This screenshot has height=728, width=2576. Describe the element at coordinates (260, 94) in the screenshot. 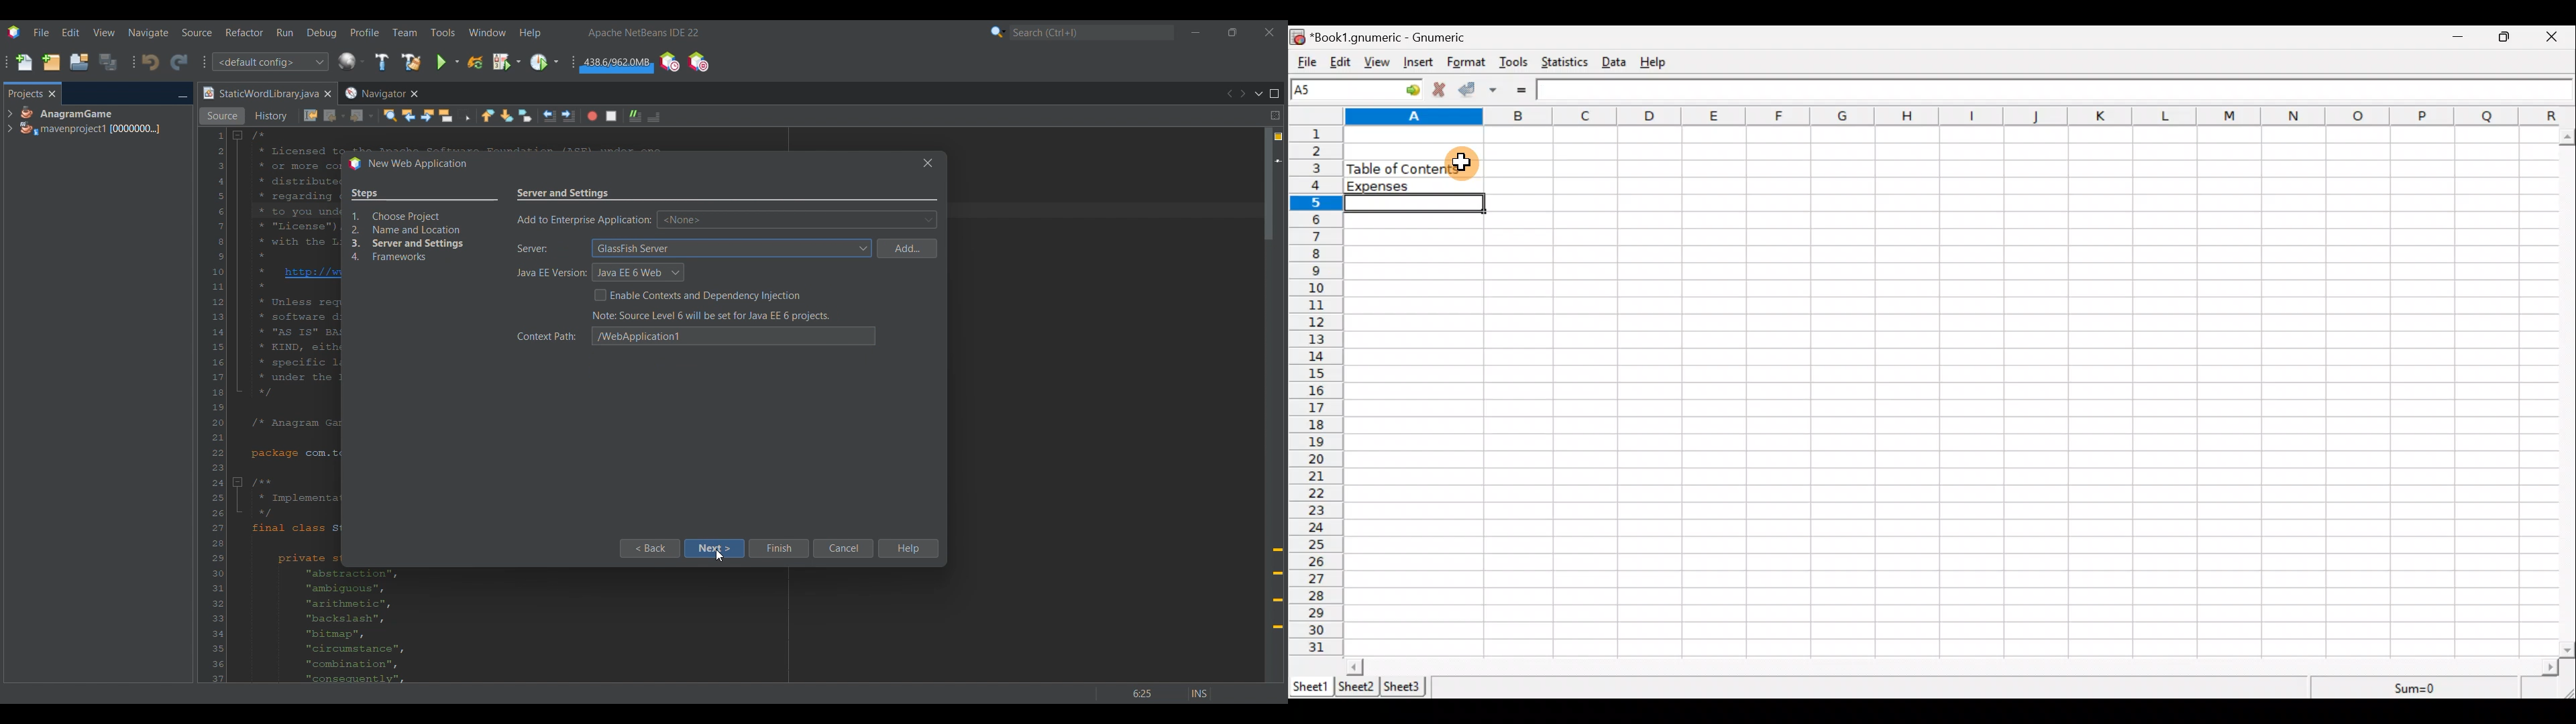

I see `Current tab highlighted` at that location.